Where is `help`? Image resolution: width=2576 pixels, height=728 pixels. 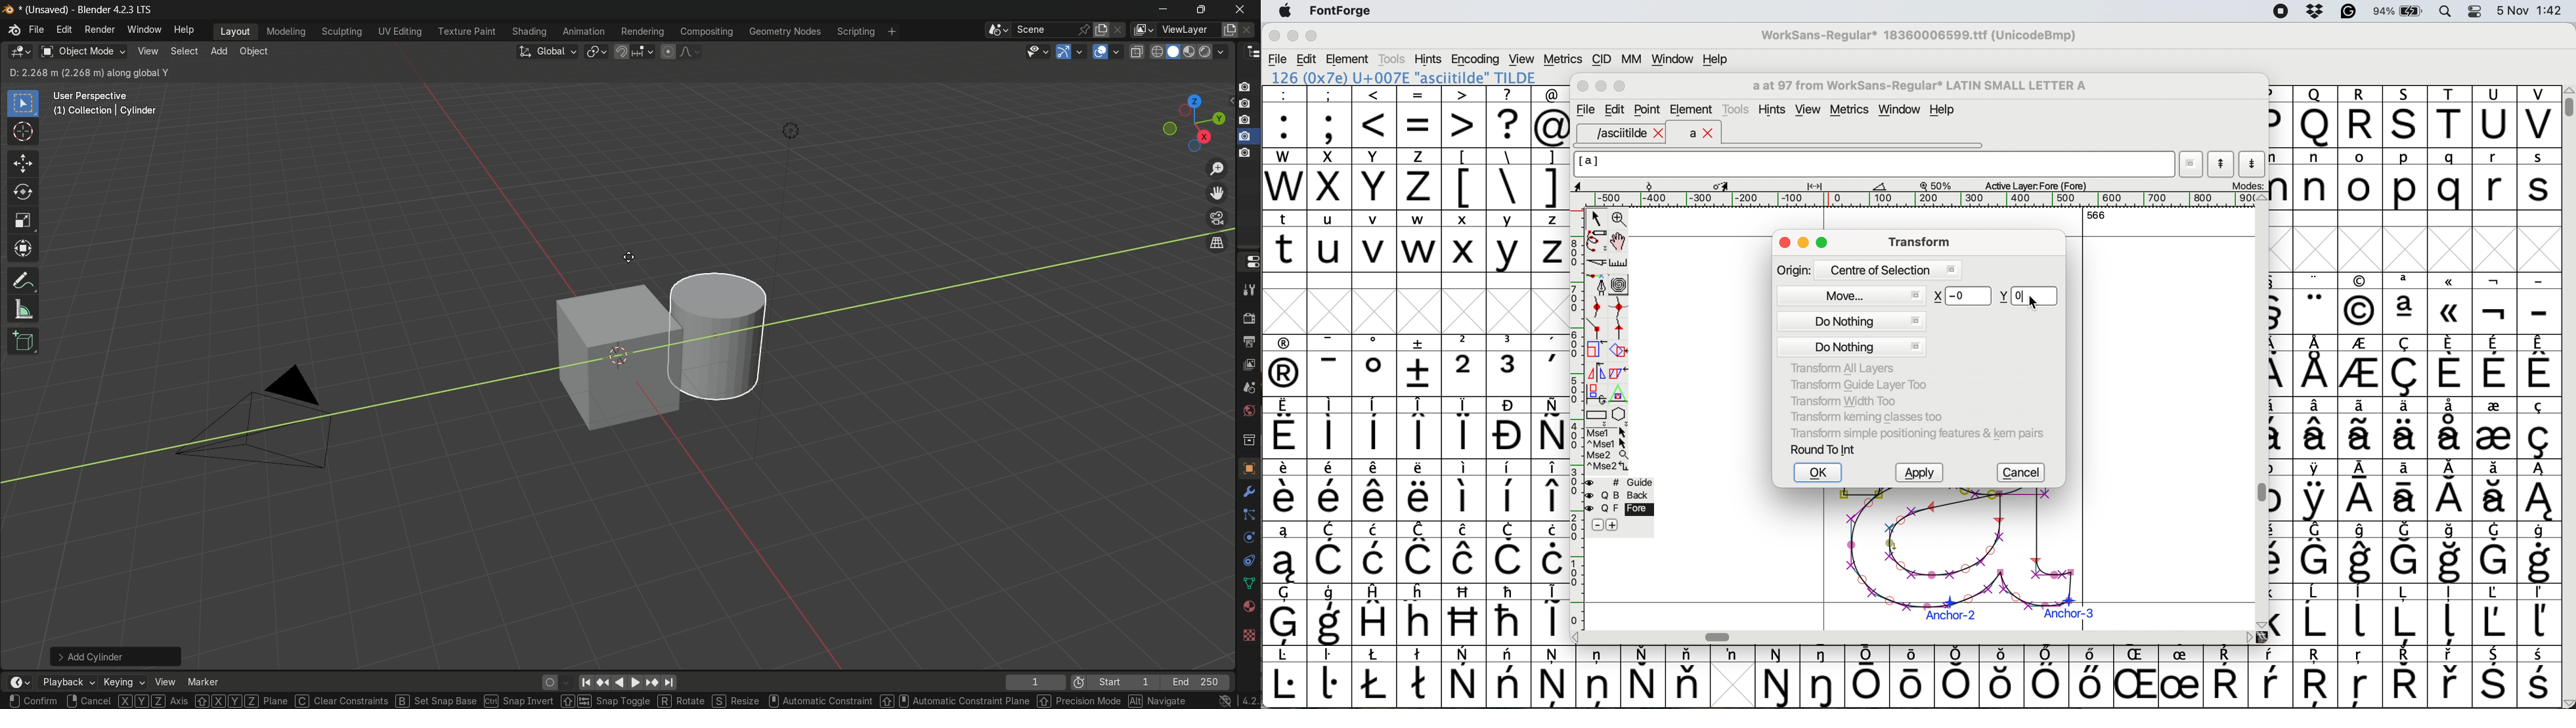
help is located at coordinates (1716, 59).